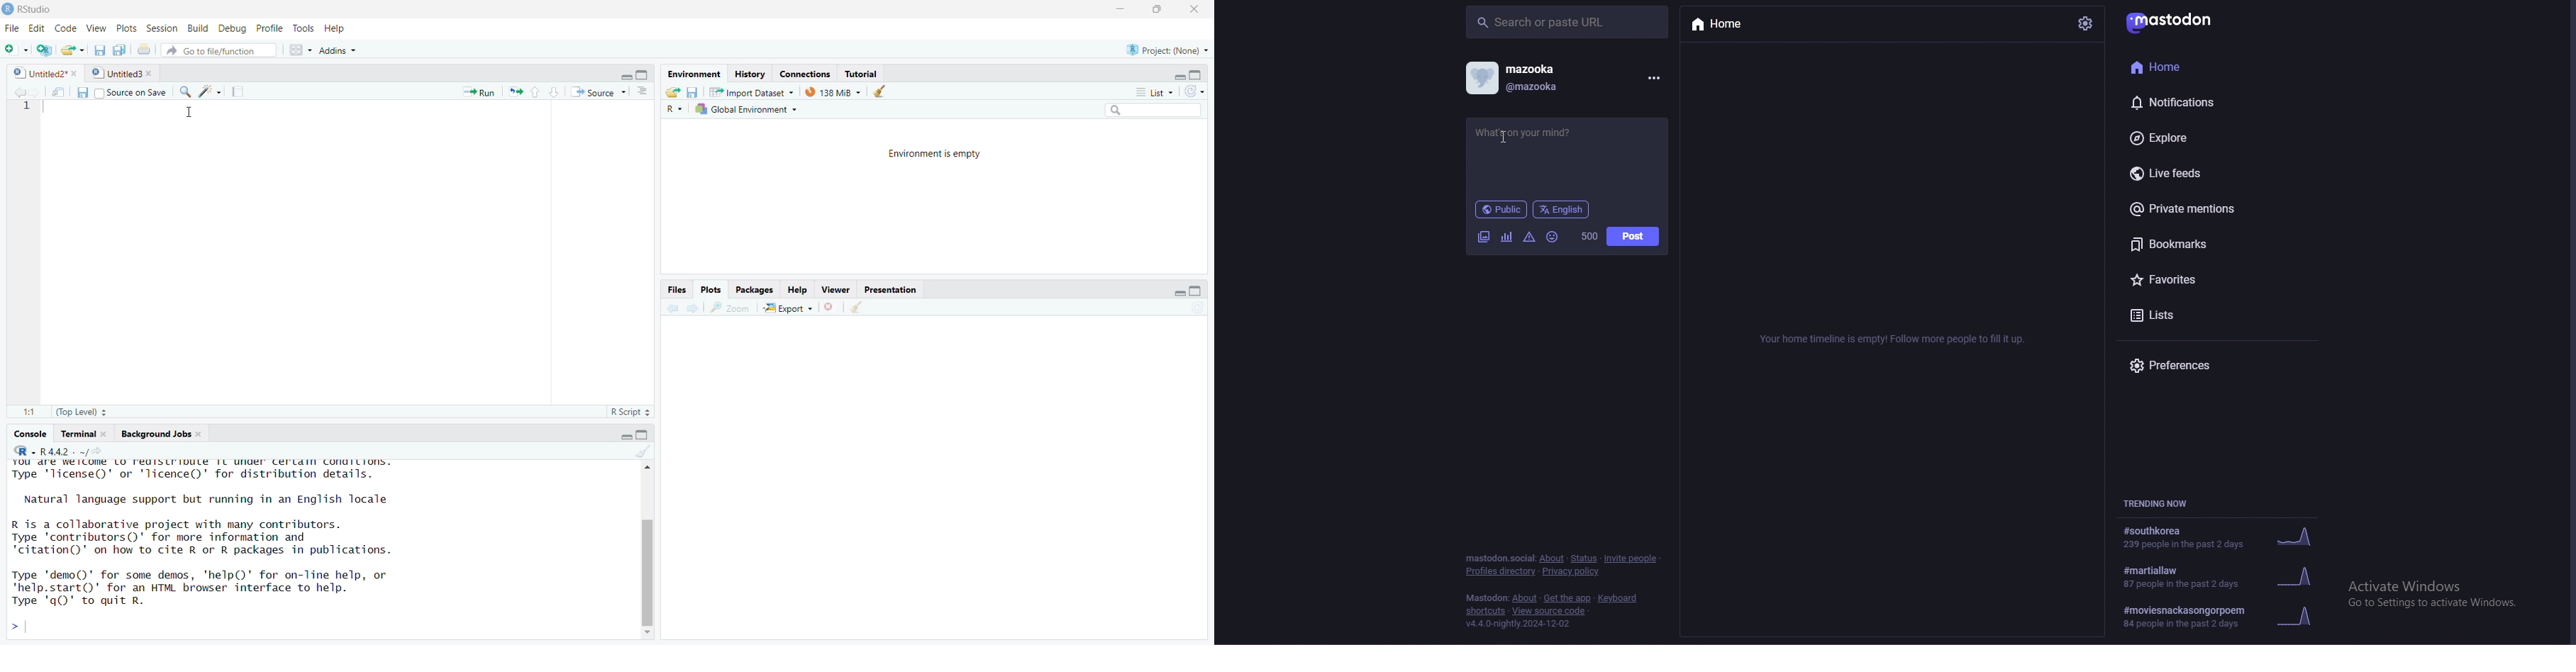 Image resolution: width=2576 pixels, height=672 pixels. Describe the element at coordinates (1482, 77) in the screenshot. I see `profile` at that location.